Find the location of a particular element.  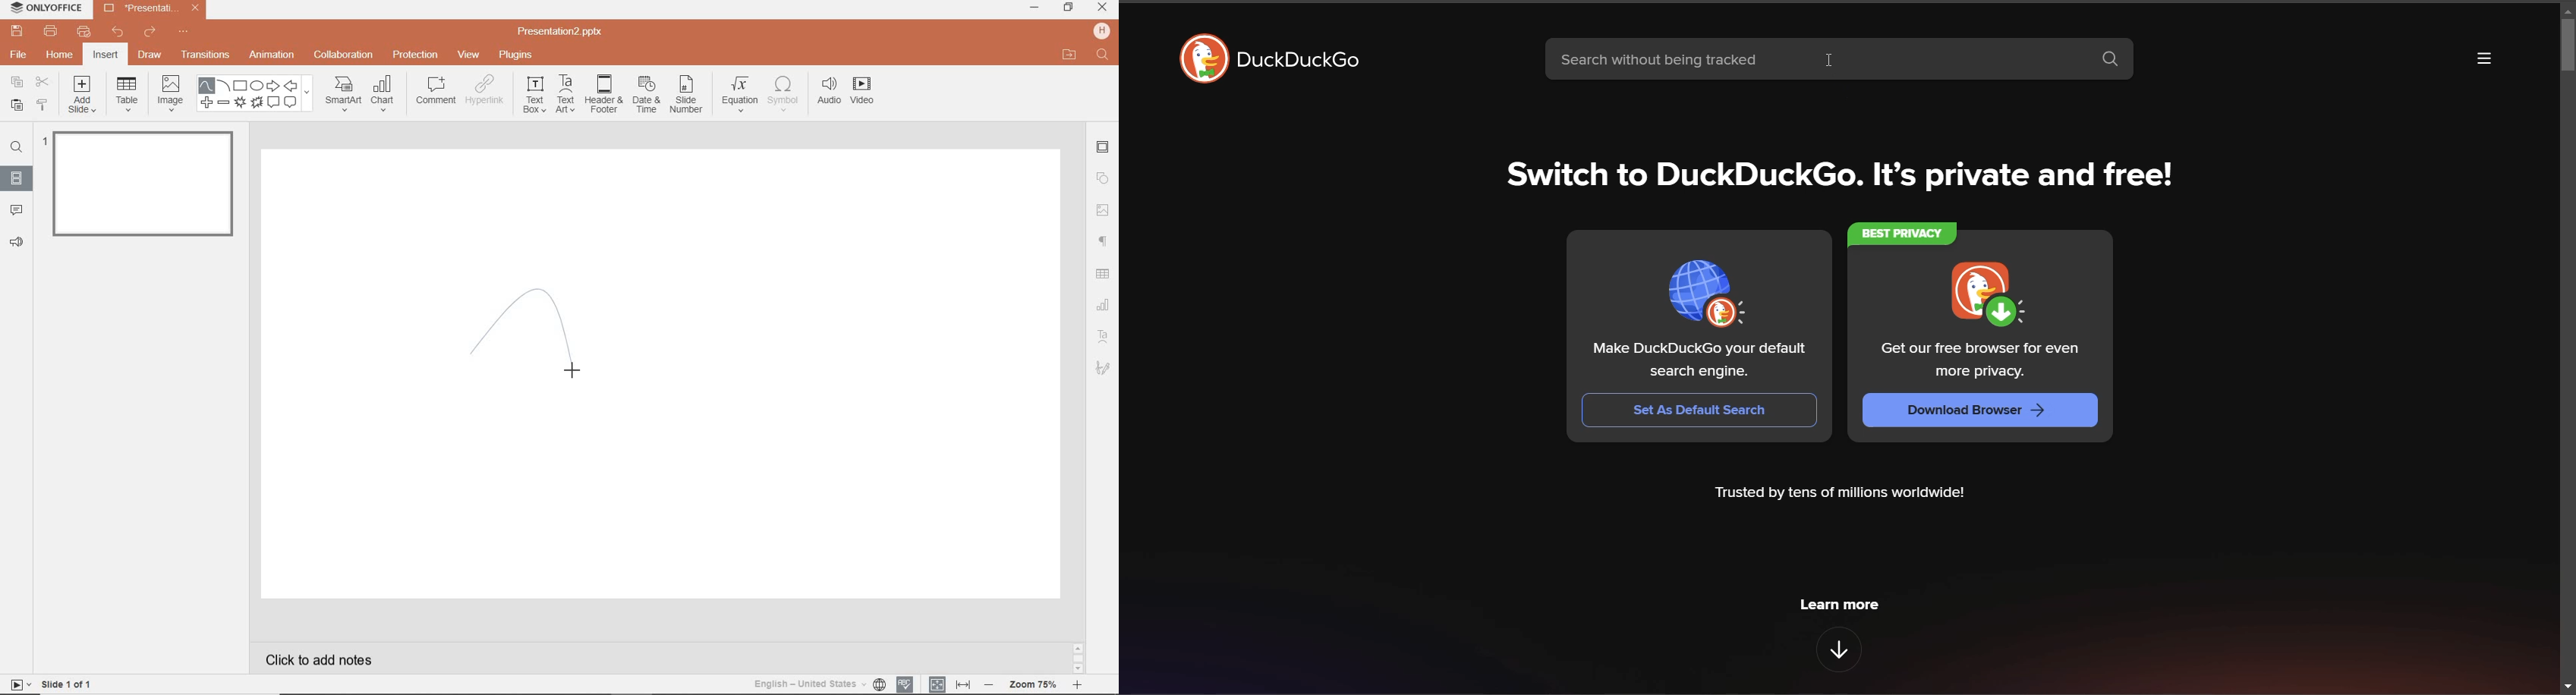

OPEN FILE LOCATION is located at coordinates (1069, 55).